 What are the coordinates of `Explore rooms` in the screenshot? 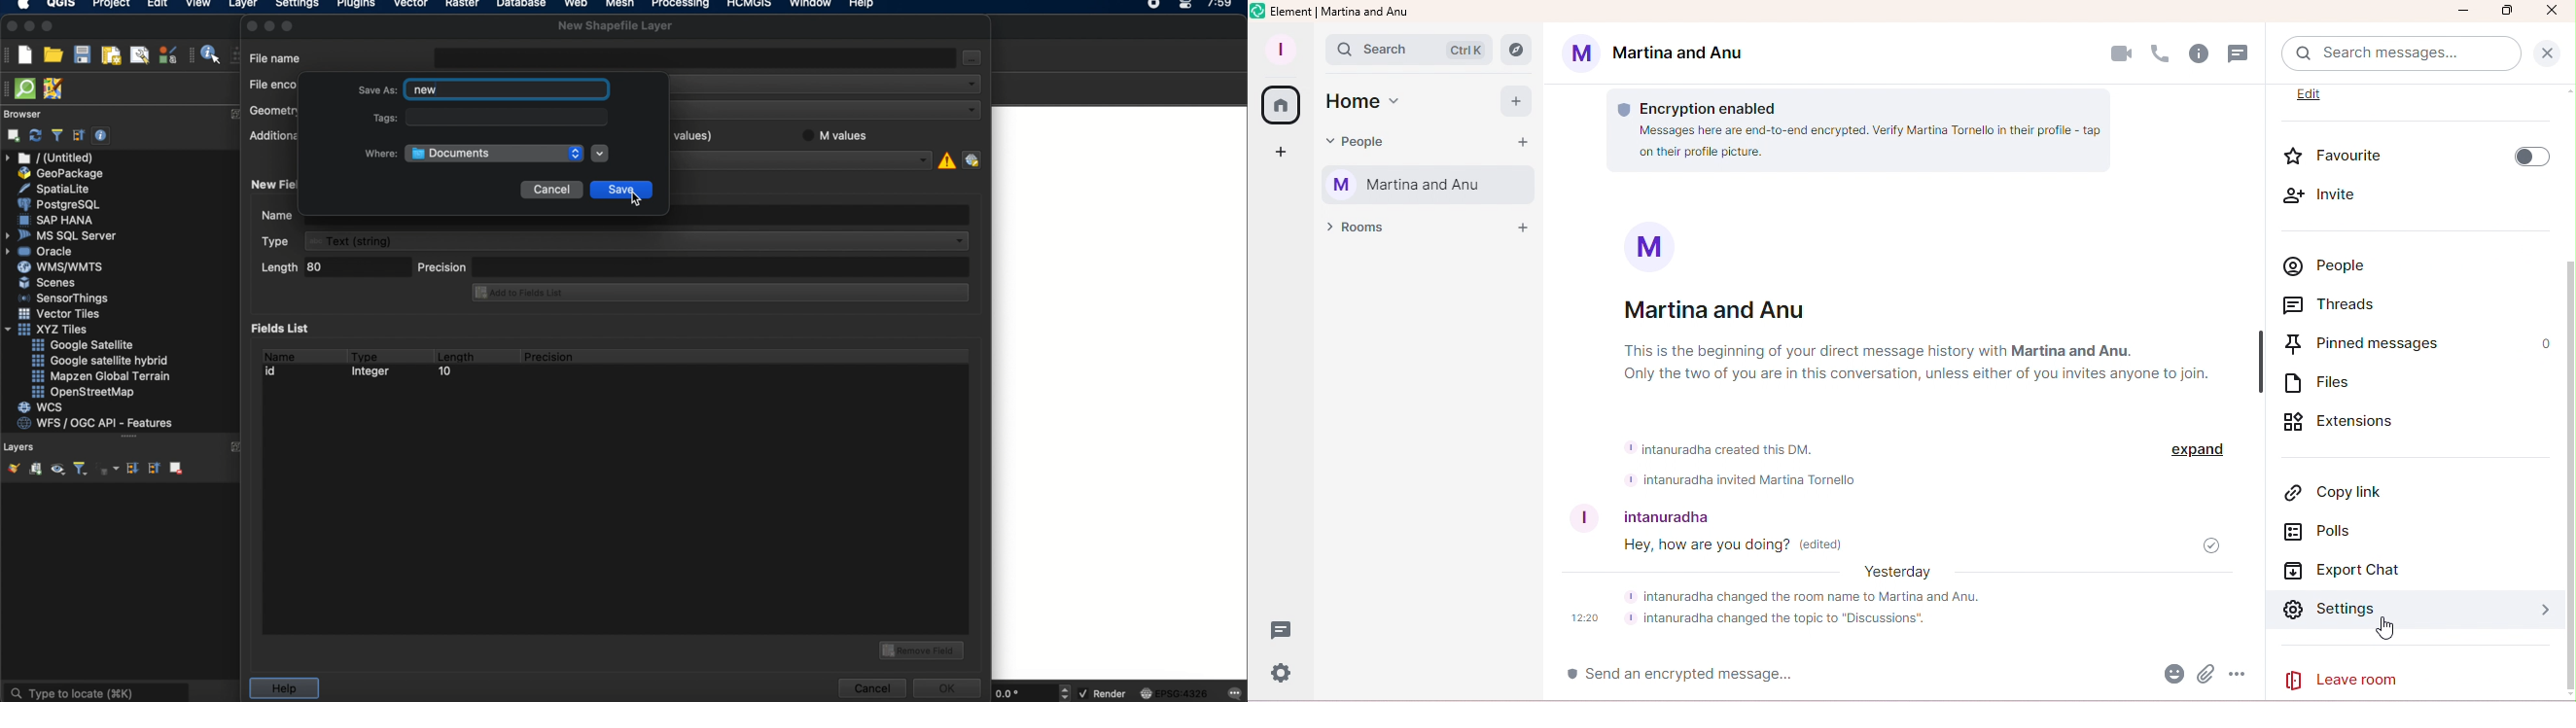 It's located at (1521, 47).